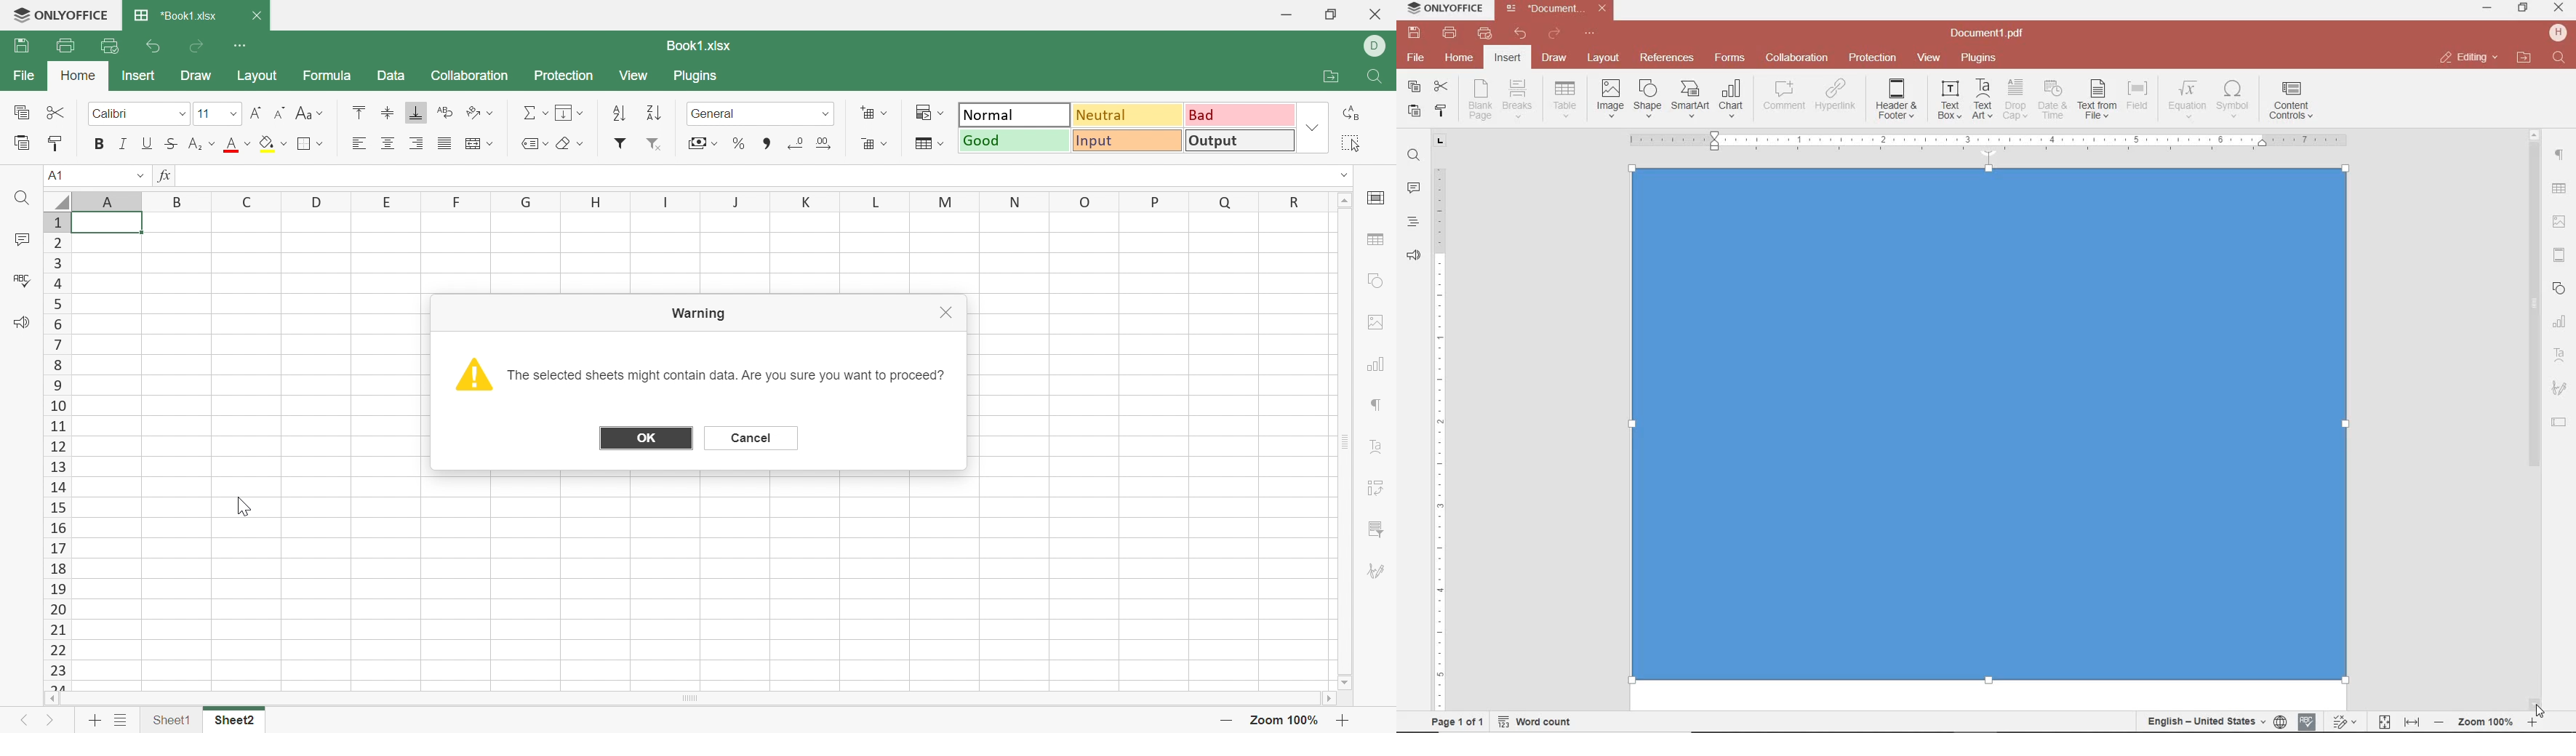  Describe the element at coordinates (2097, 100) in the screenshot. I see `TEXT FROM  FILE` at that location.